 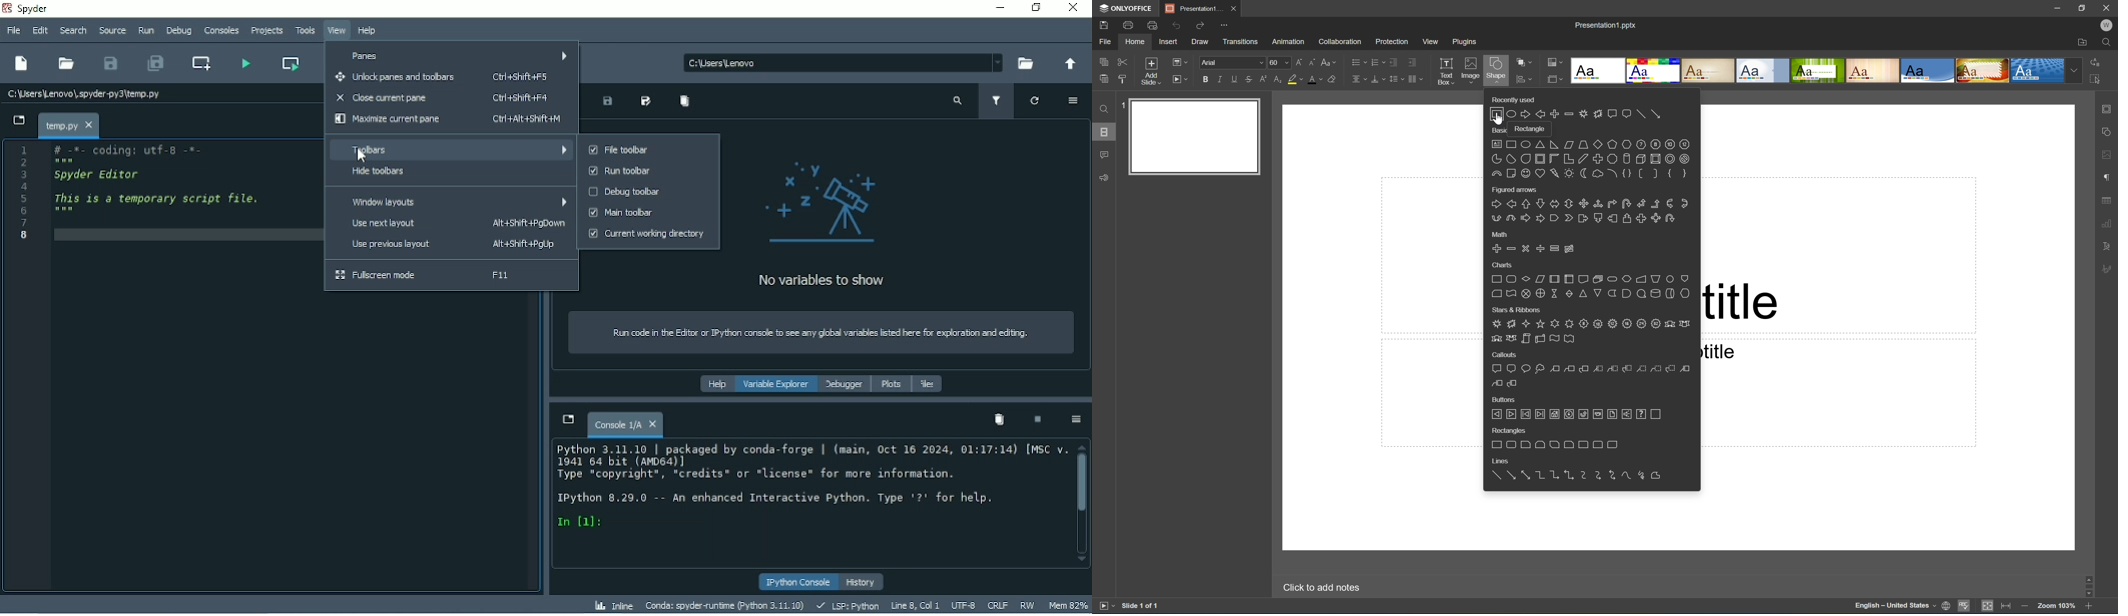 I want to click on Filter variables, so click(x=998, y=102).